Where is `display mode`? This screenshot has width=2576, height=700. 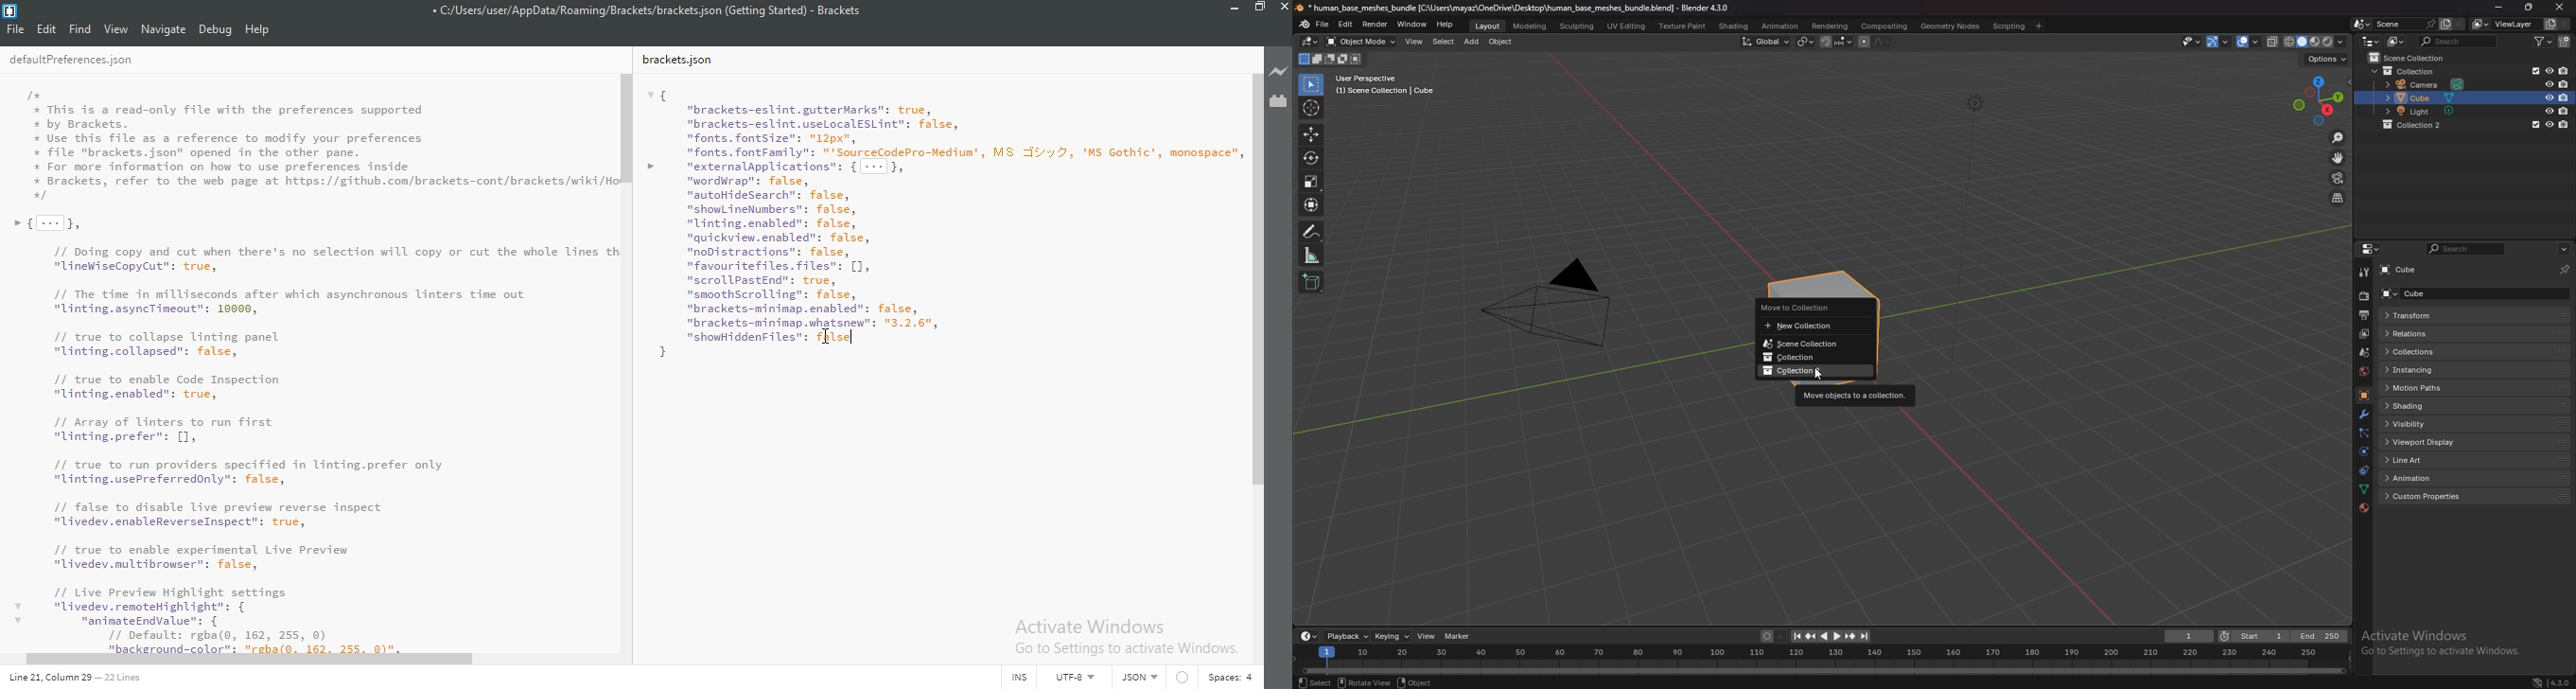
display mode is located at coordinates (2398, 41).